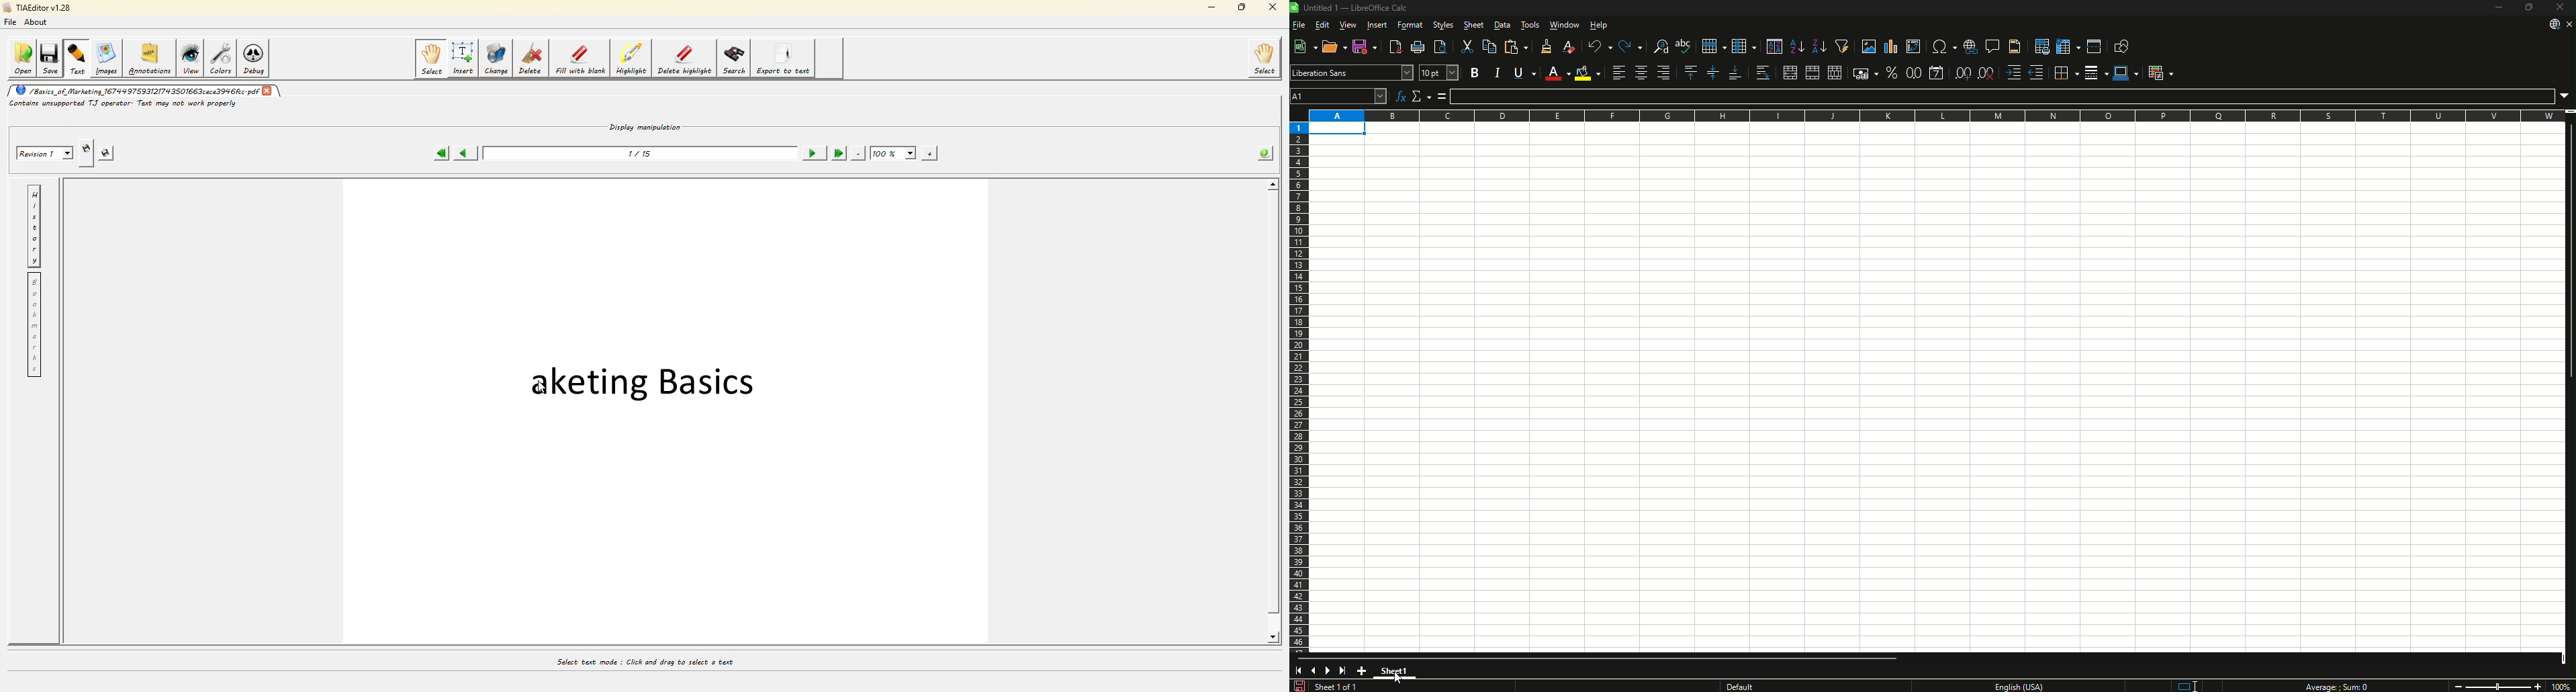 This screenshot has width=2576, height=700. What do you see at coordinates (2565, 97) in the screenshot?
I see `Expand Formula Bar` at bounding box center [2565, 97].